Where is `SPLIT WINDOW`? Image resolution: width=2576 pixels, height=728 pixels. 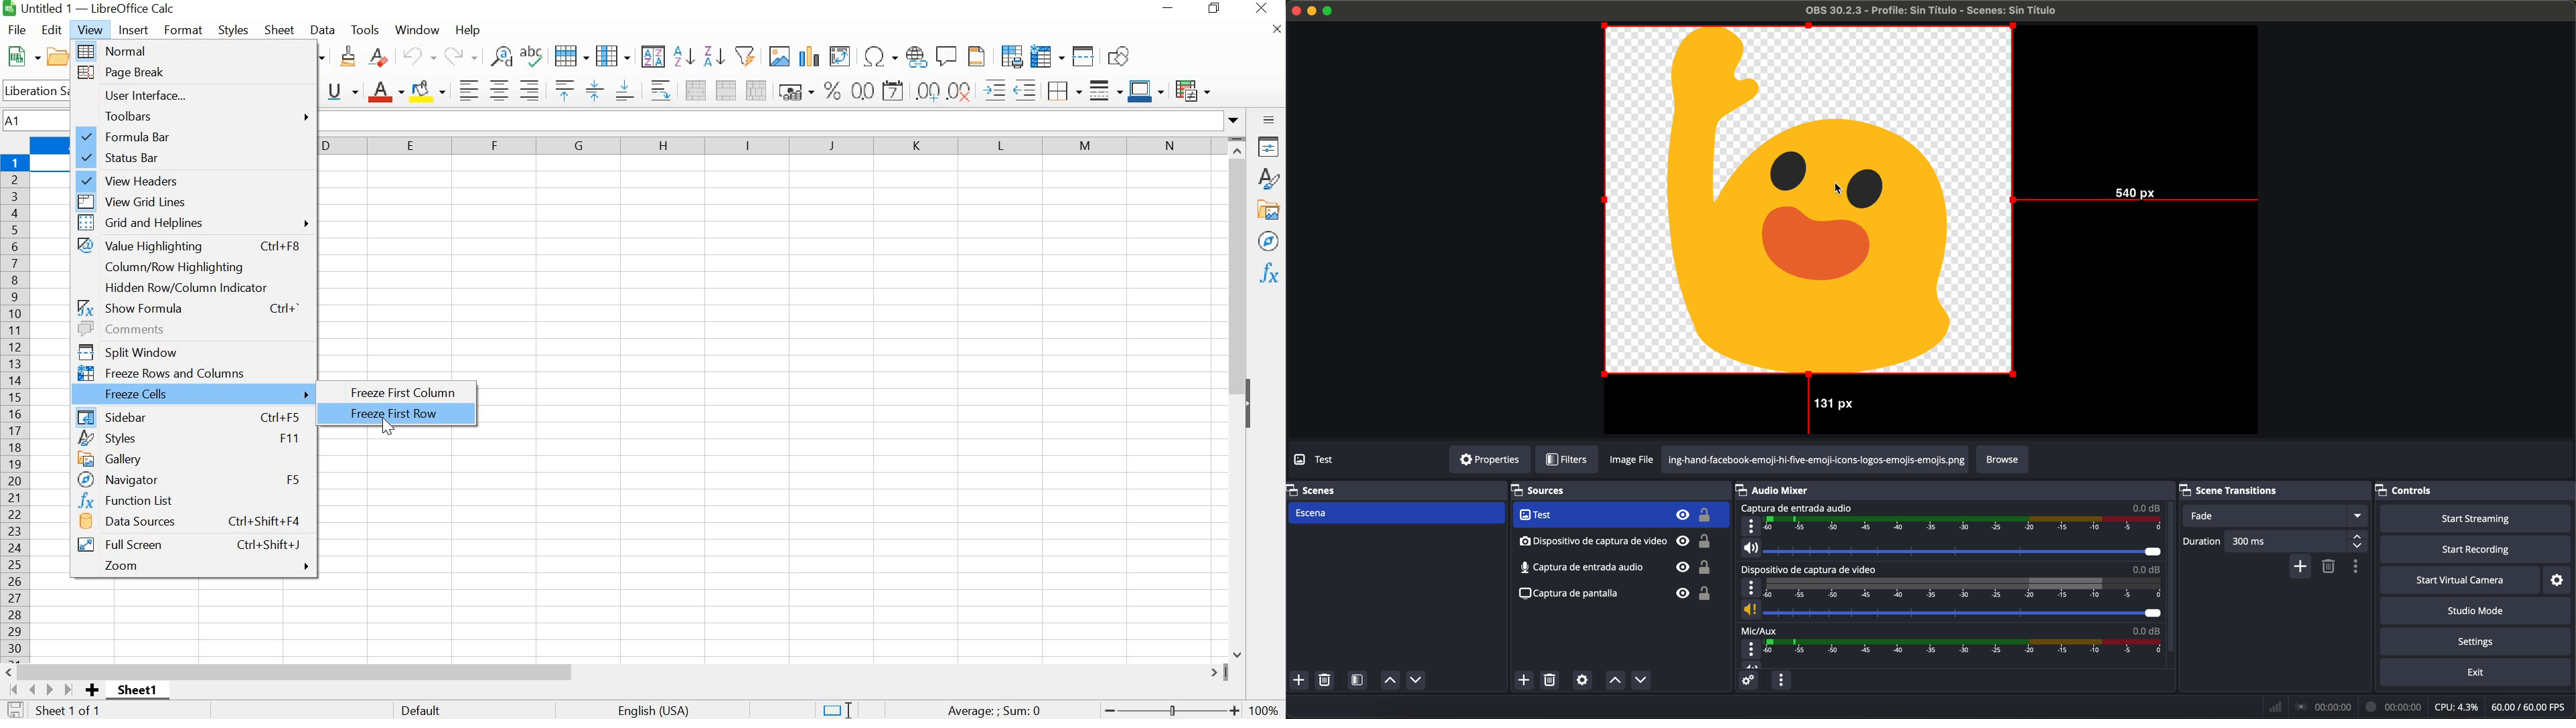 SPLIT WINDOW is located at coordinates (1082, 56).